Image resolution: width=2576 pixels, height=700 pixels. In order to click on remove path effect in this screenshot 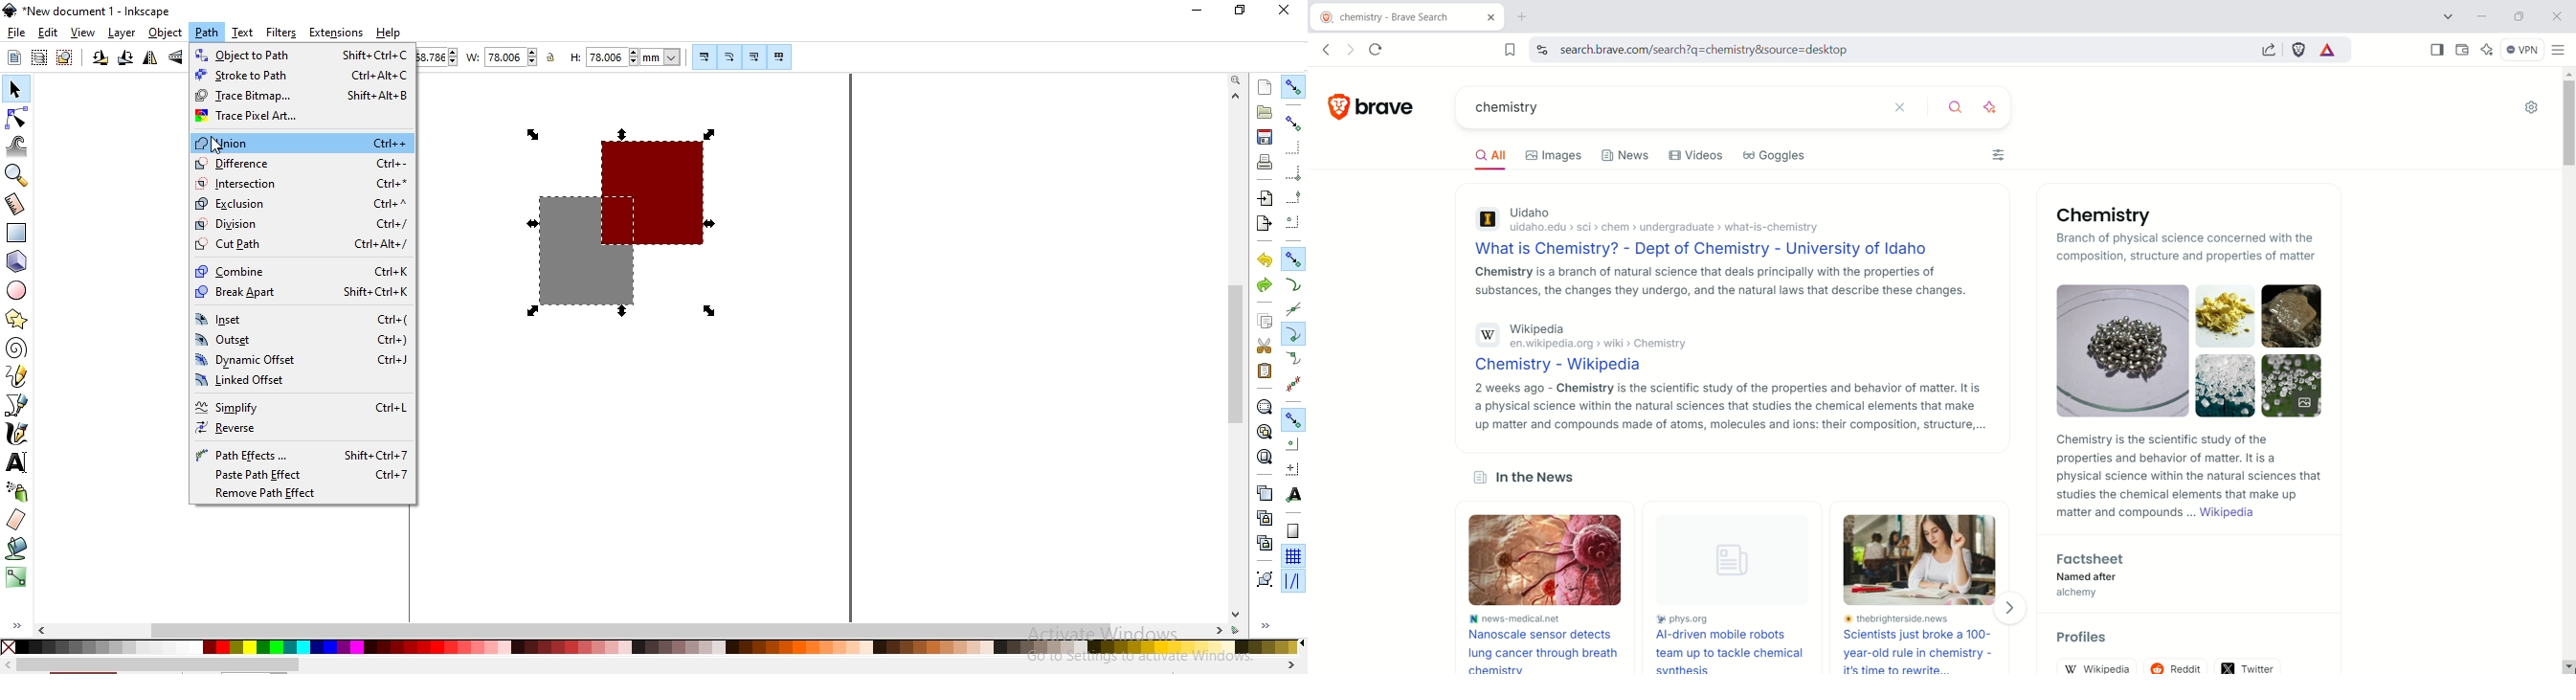, I will do `click(304, 493)`.